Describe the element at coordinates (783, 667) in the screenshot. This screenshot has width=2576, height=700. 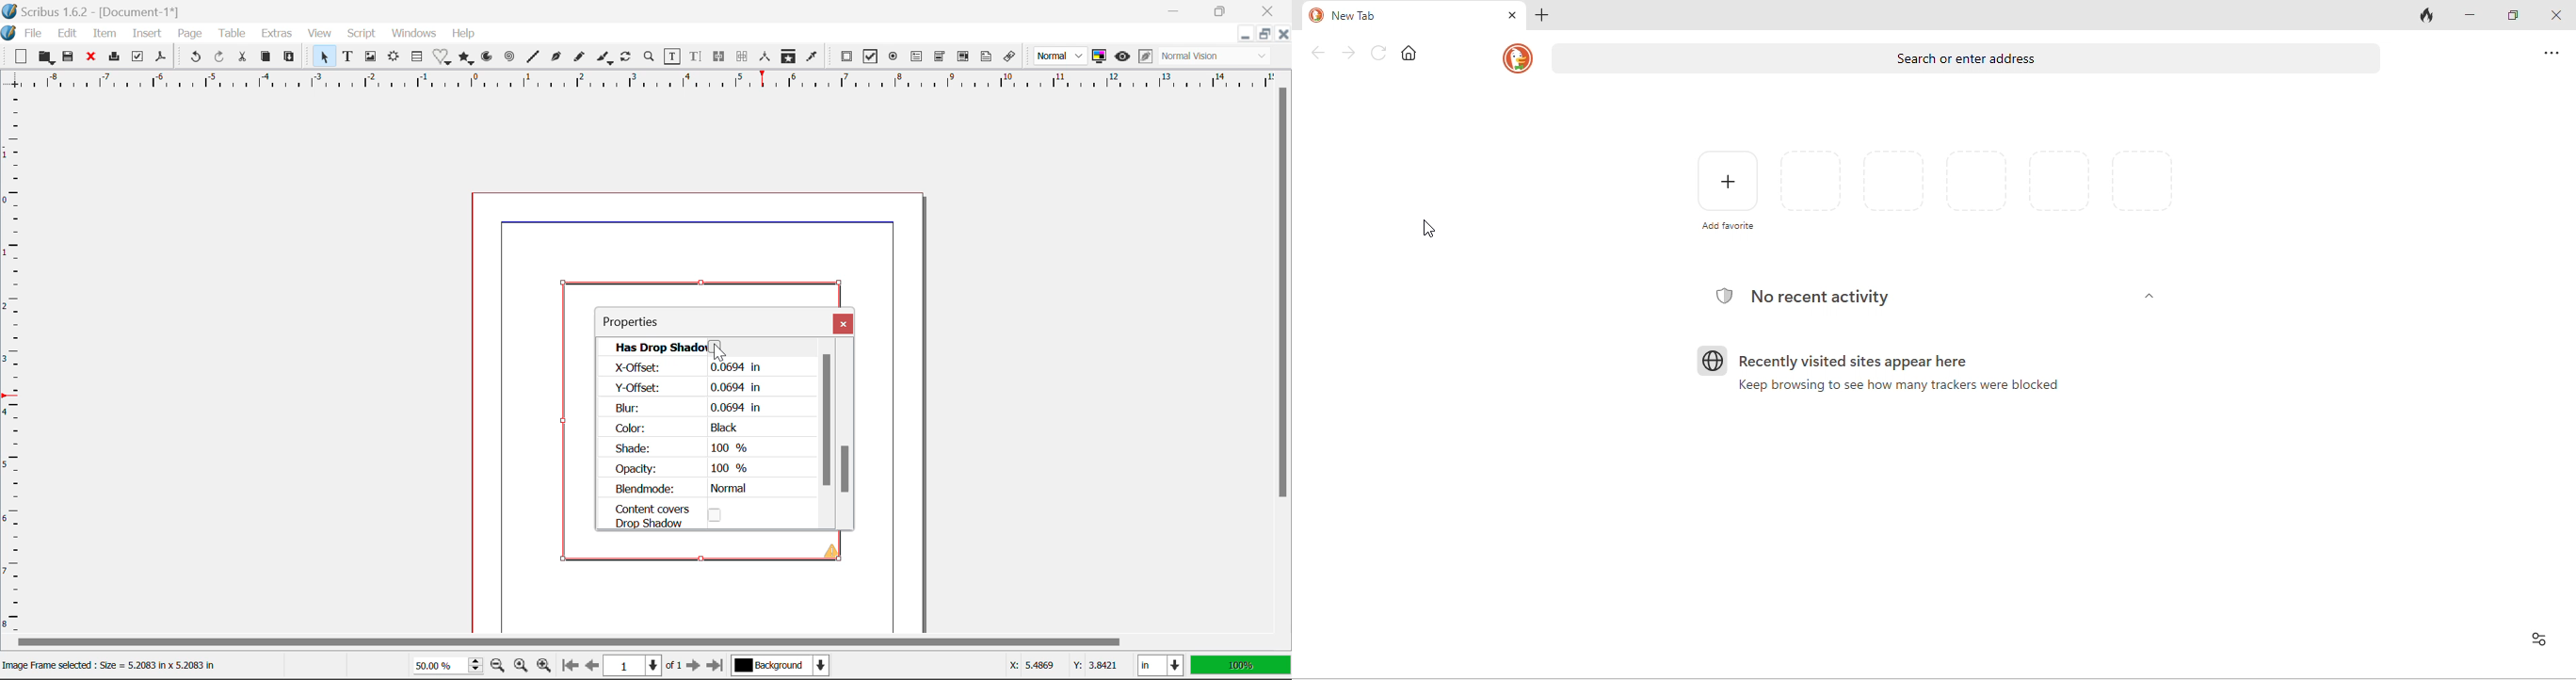
I see `Background` at that location.